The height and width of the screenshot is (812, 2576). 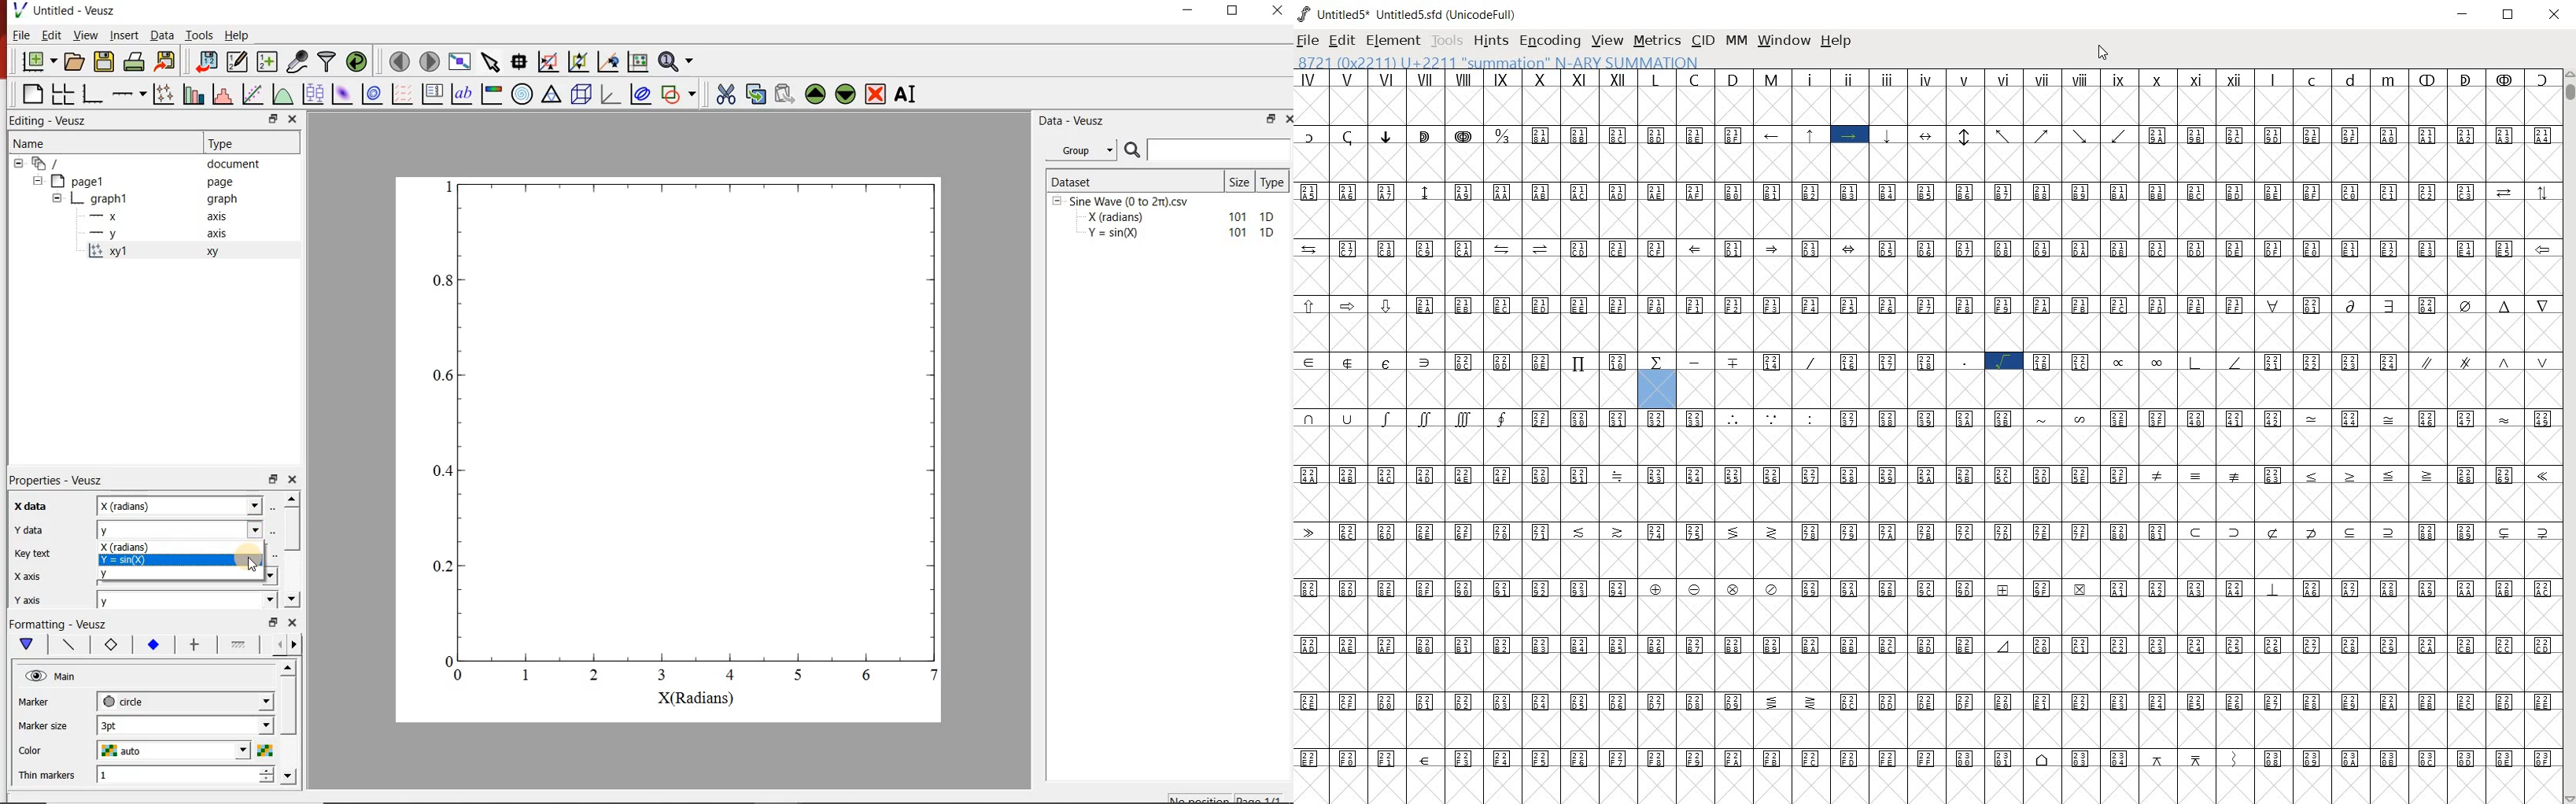 I want to click on Minimize, so click(x=1188, y=11).